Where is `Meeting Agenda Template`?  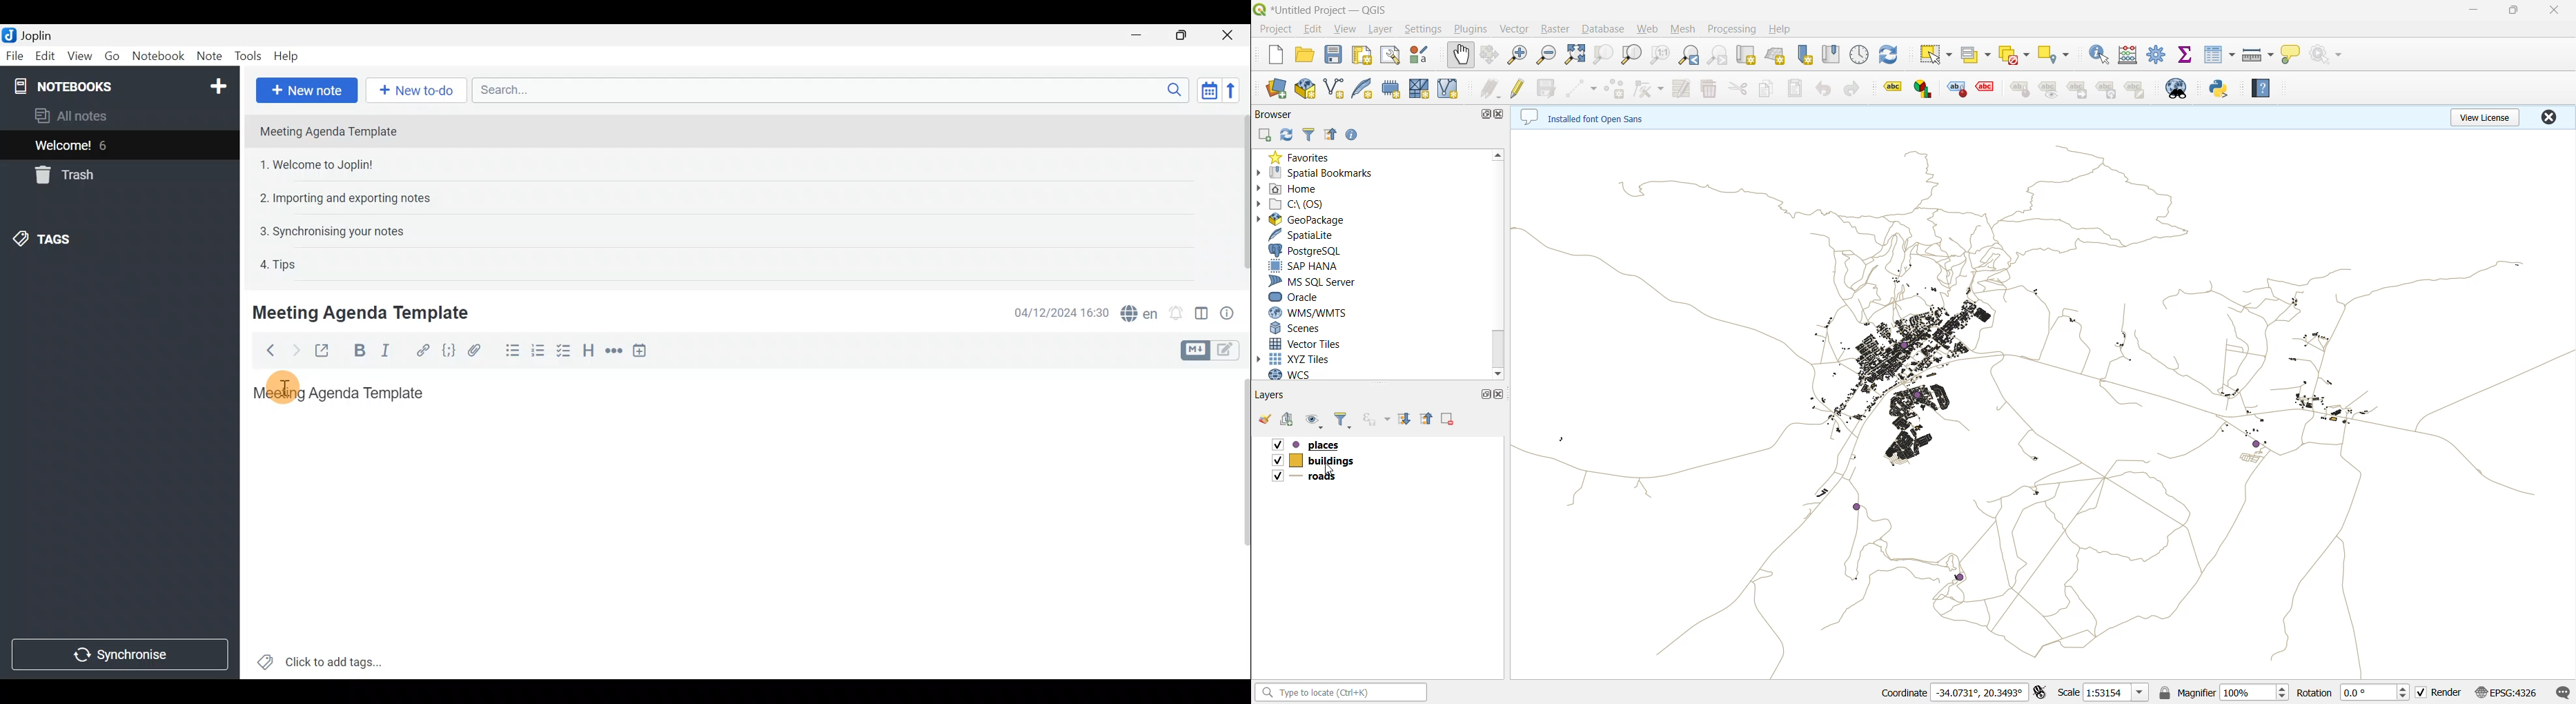 Meeting Agenda Template is located at coordinates (340, 392).